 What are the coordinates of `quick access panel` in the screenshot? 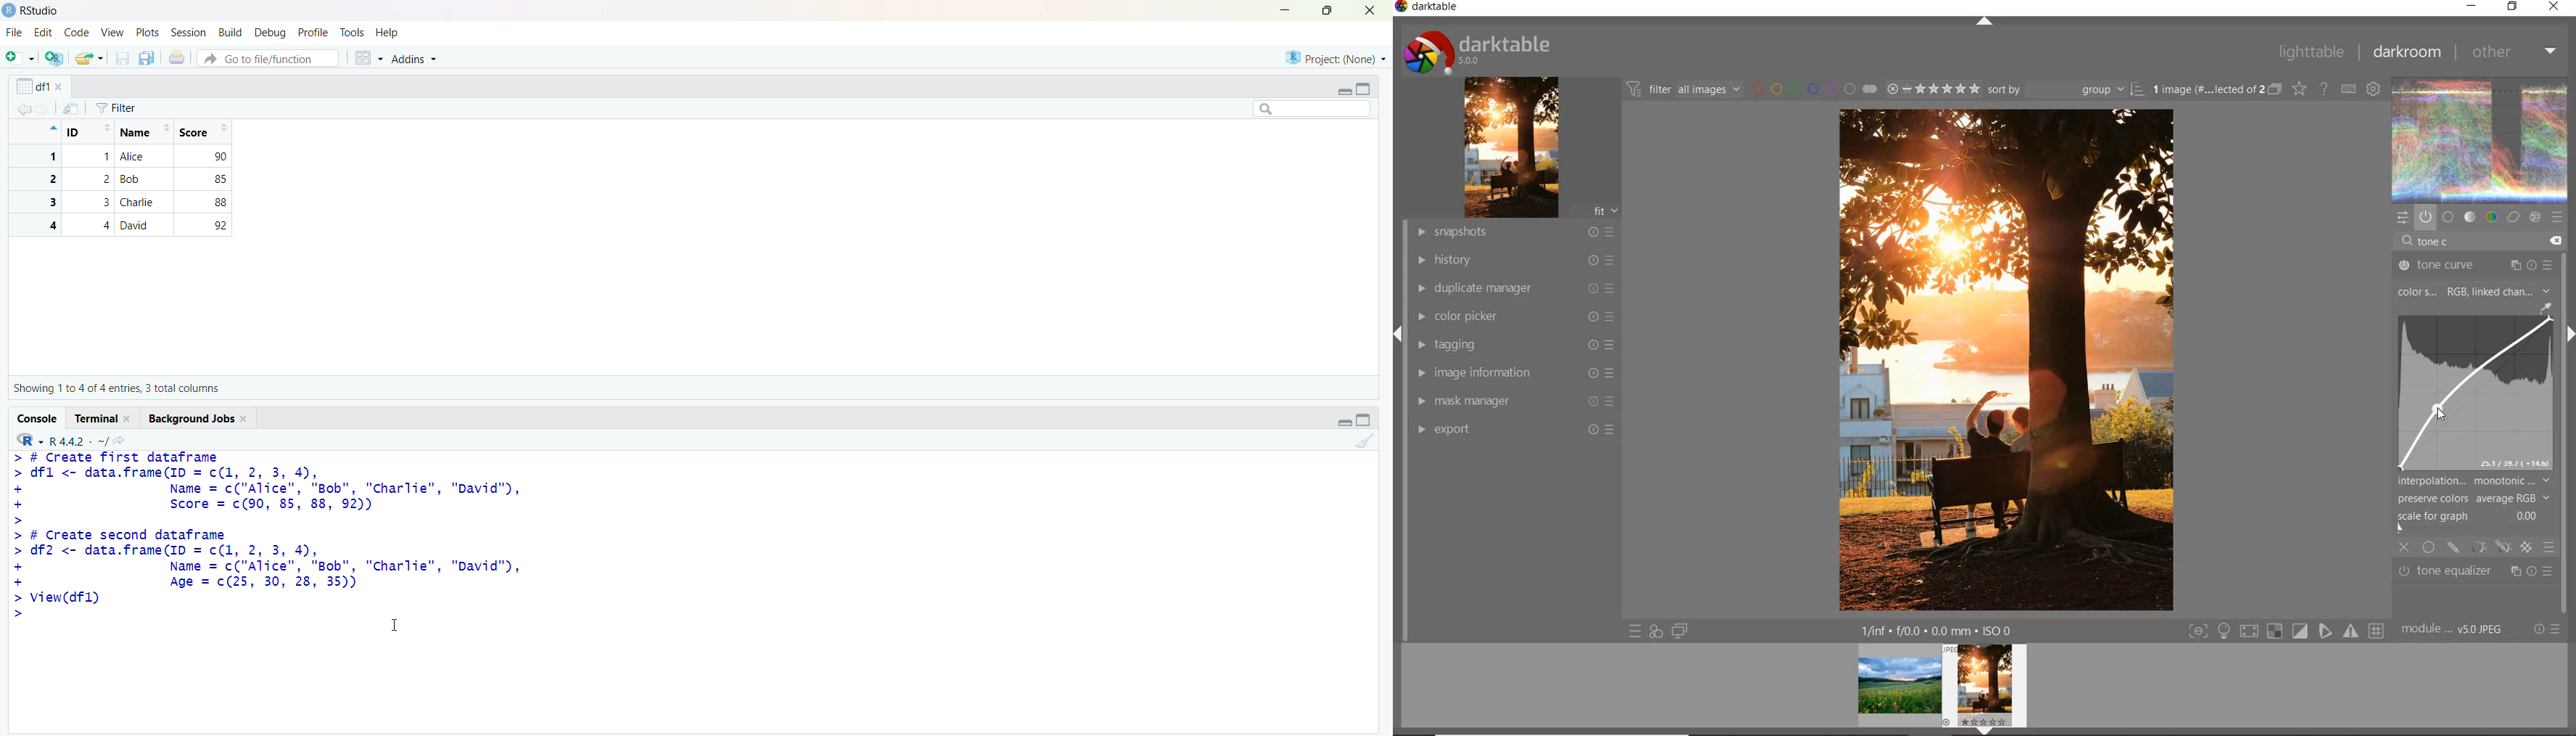 It's located at (2404, 216).